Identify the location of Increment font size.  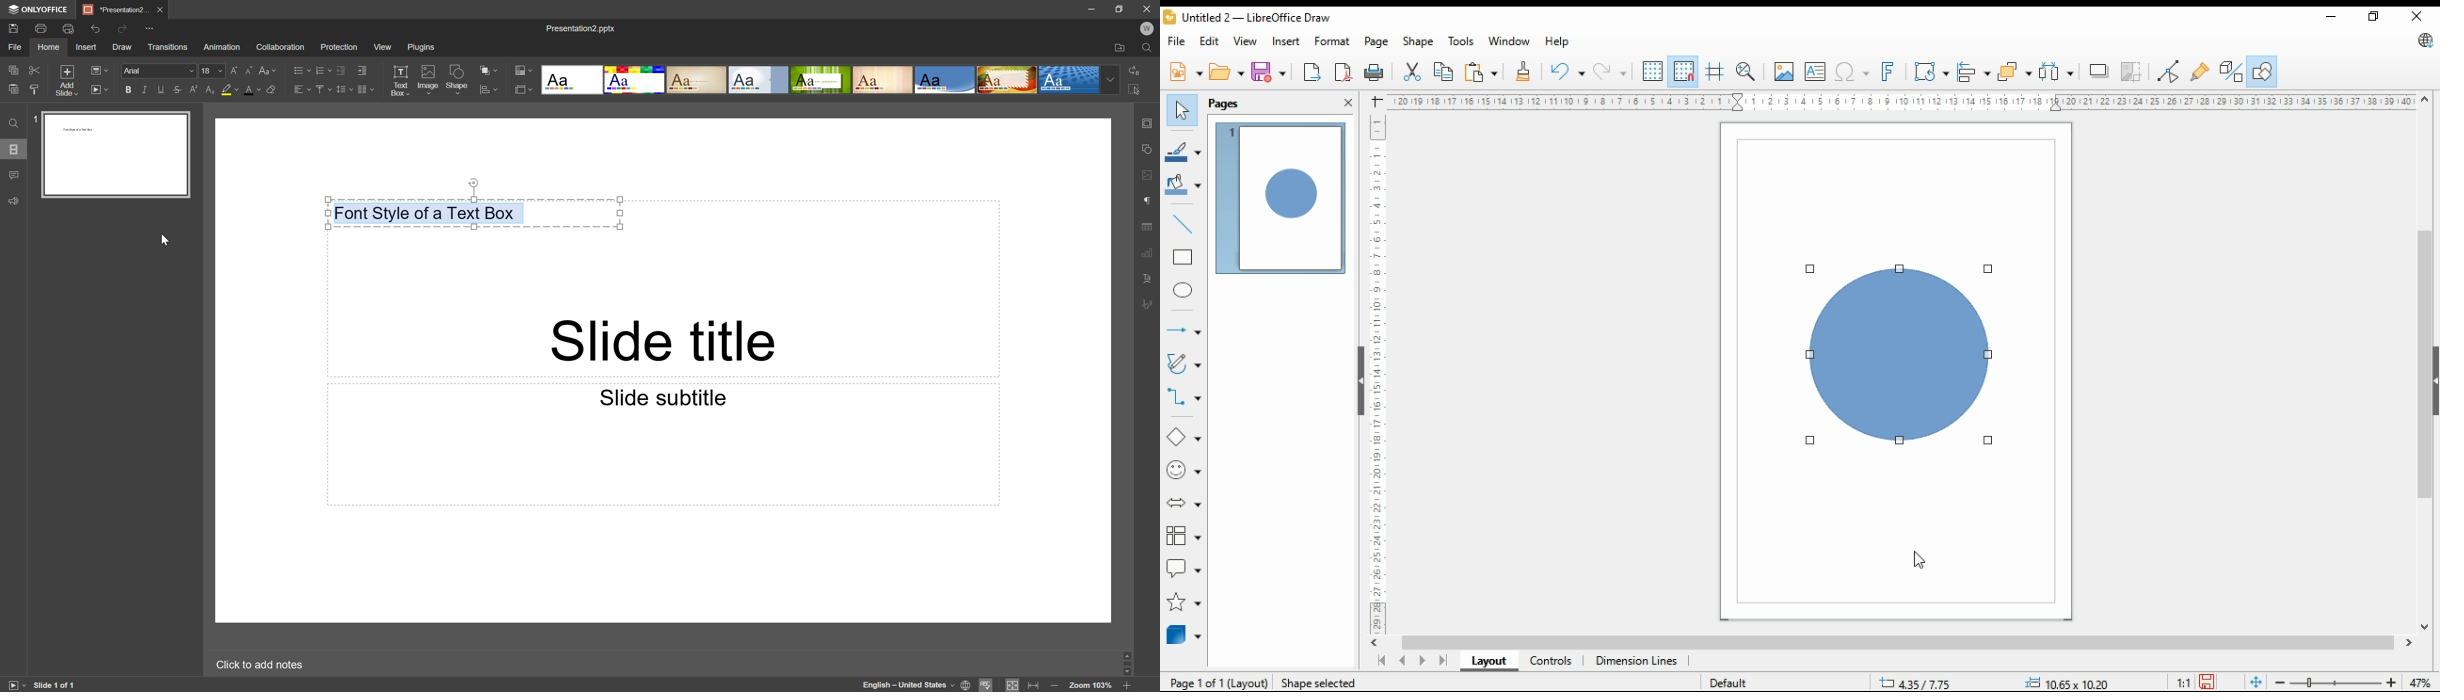
(236, 70).